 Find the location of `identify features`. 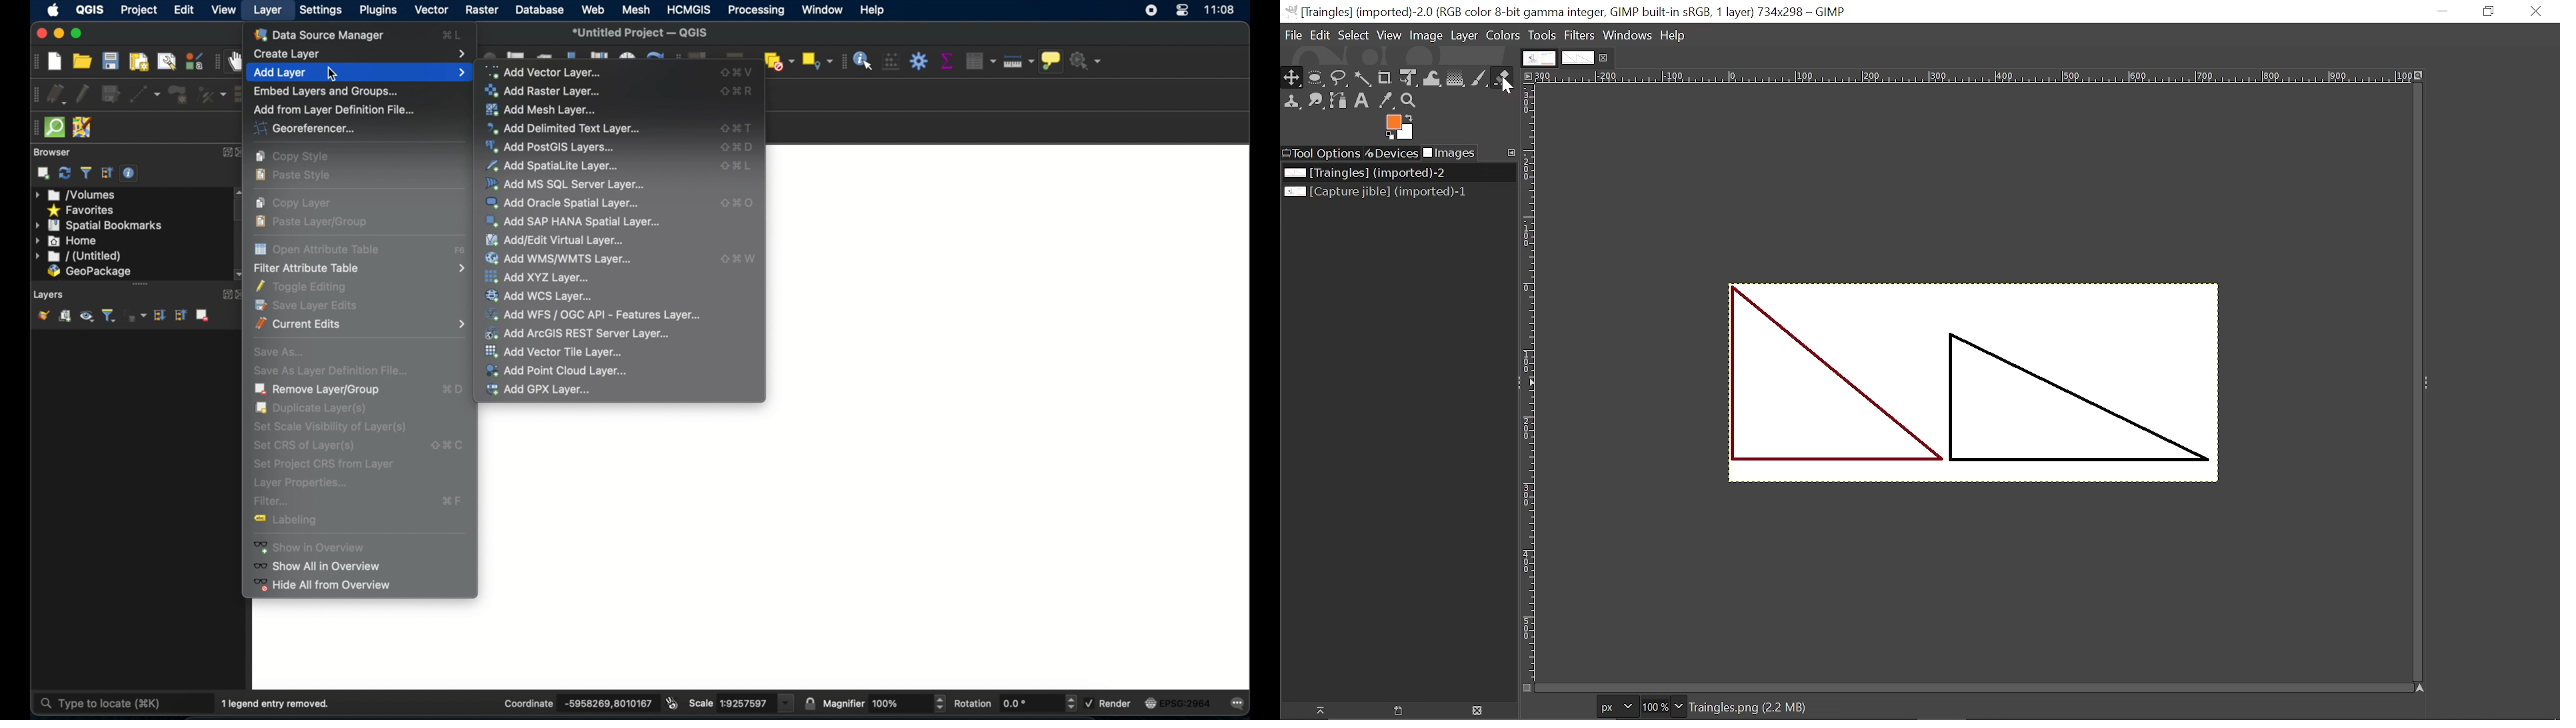

identify features is located at coordinates (863, 60).